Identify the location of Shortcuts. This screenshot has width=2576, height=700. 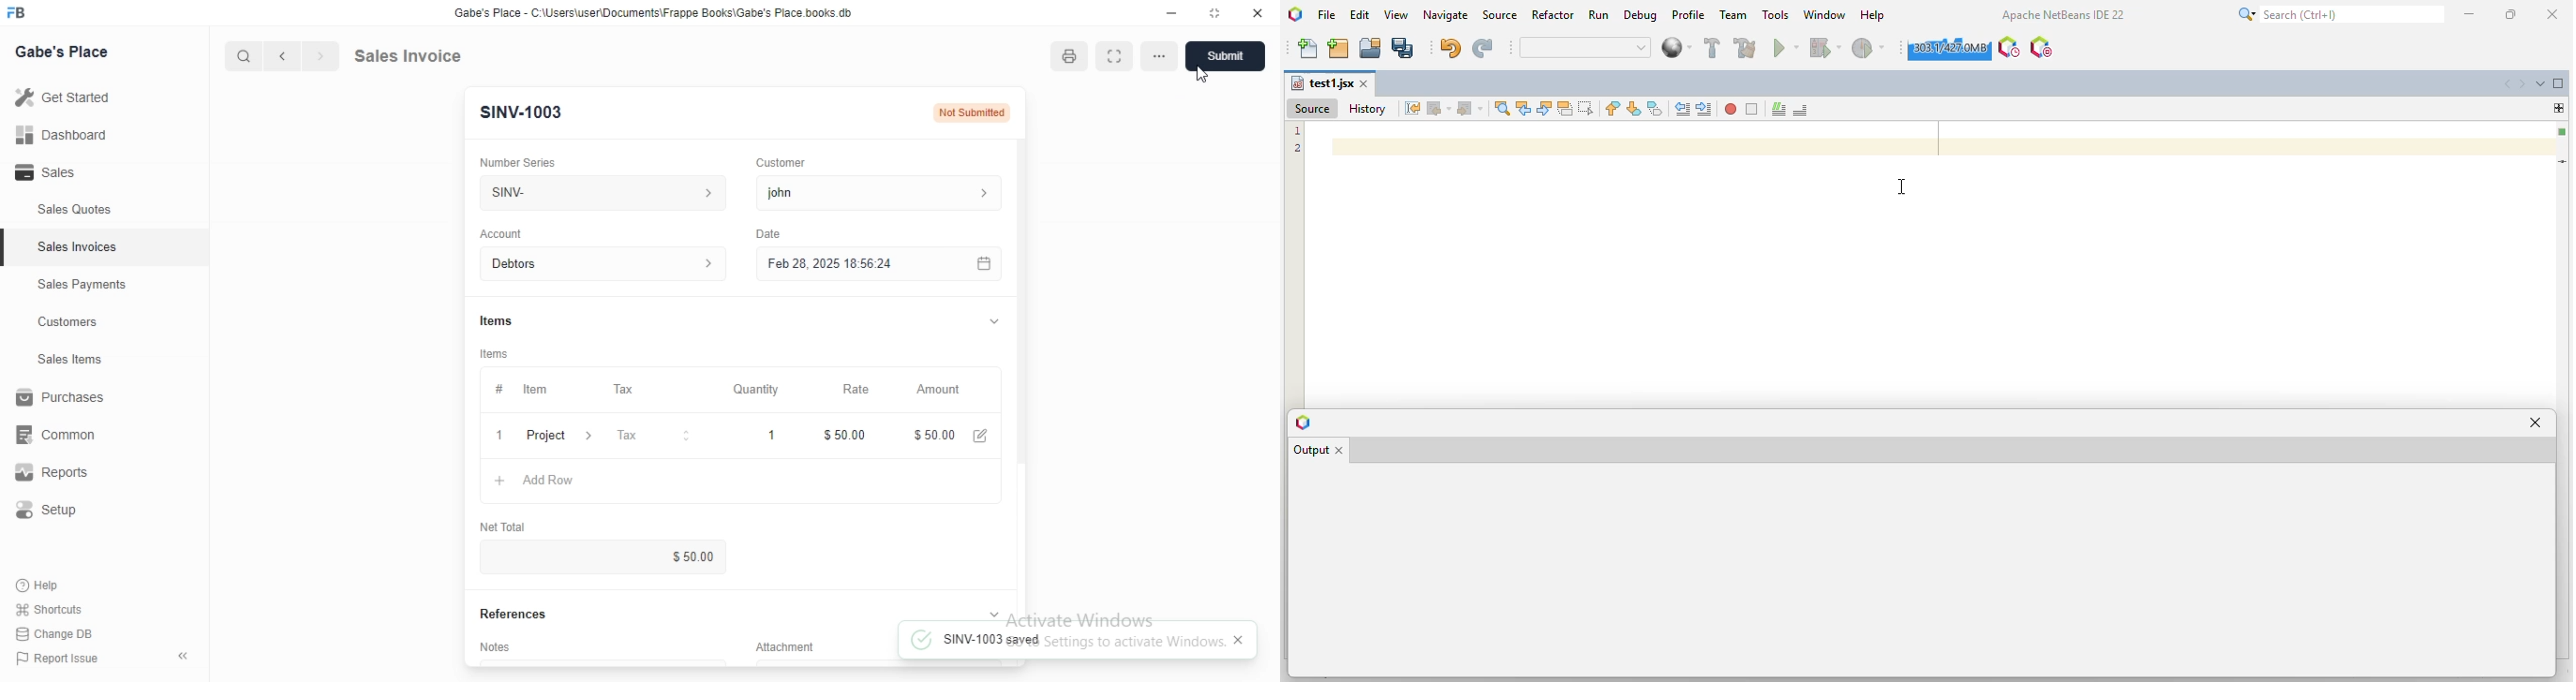
(61, 608).